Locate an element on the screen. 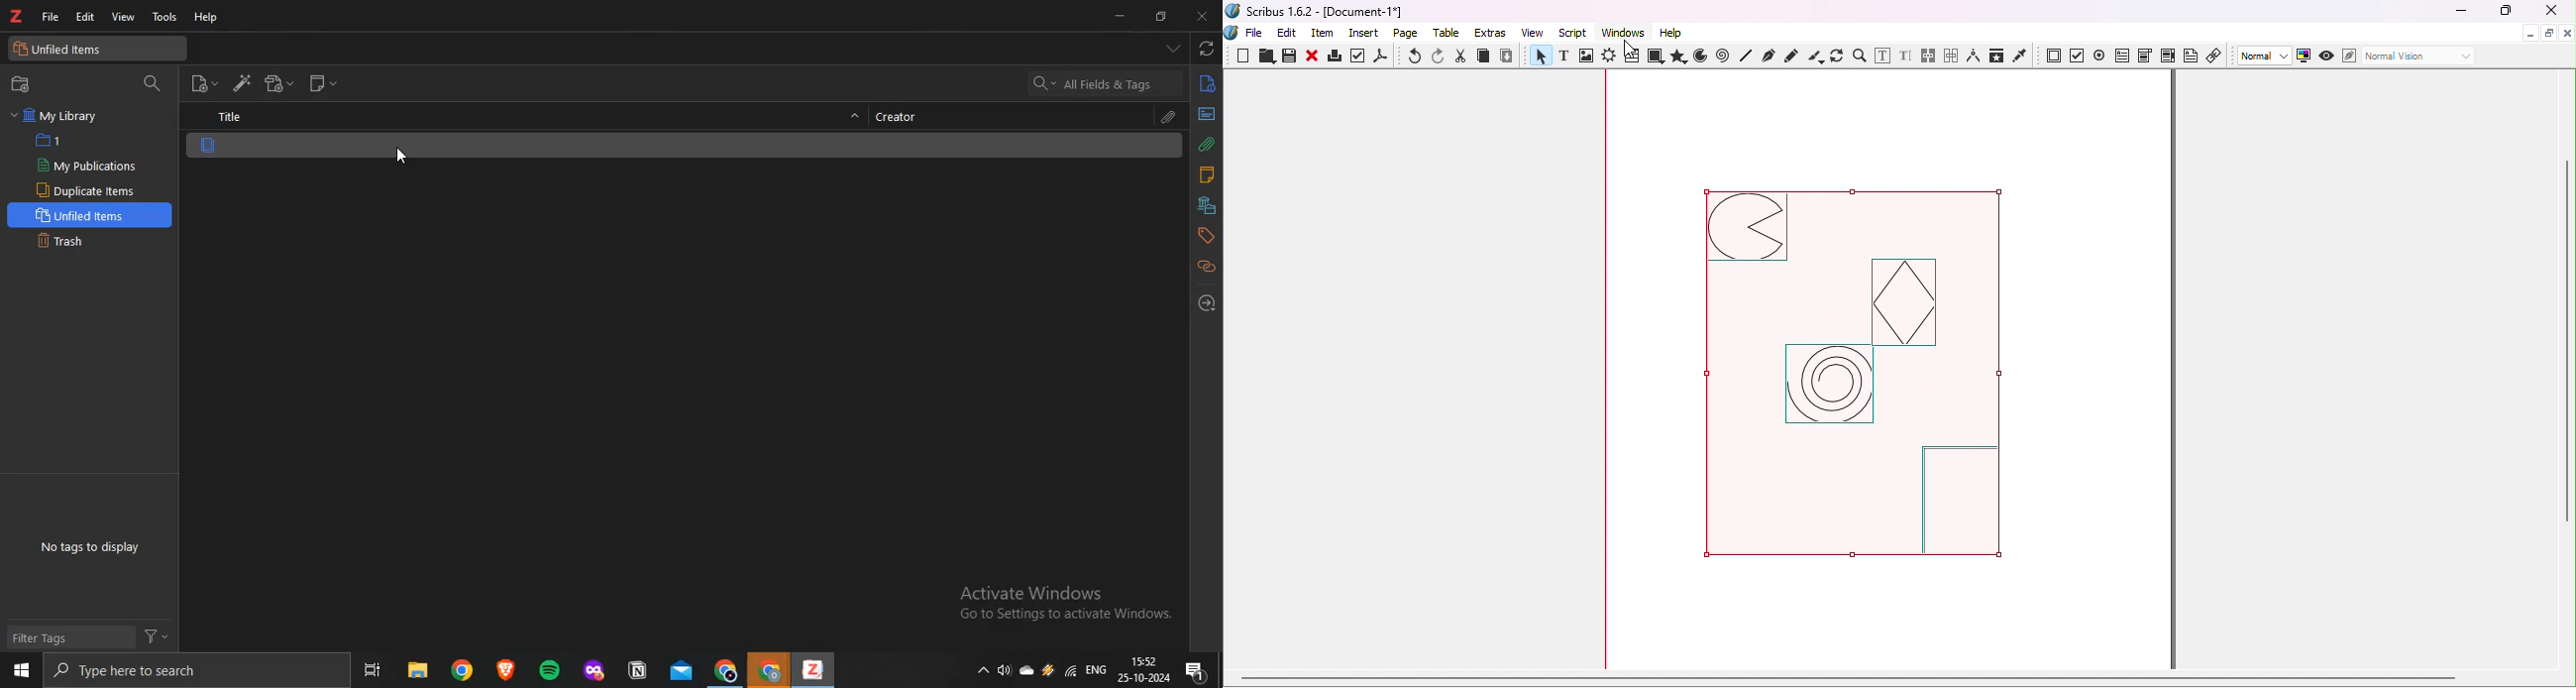 The width and height of the screenshot is (2576, 700). file is located at coordinates (53, 16).